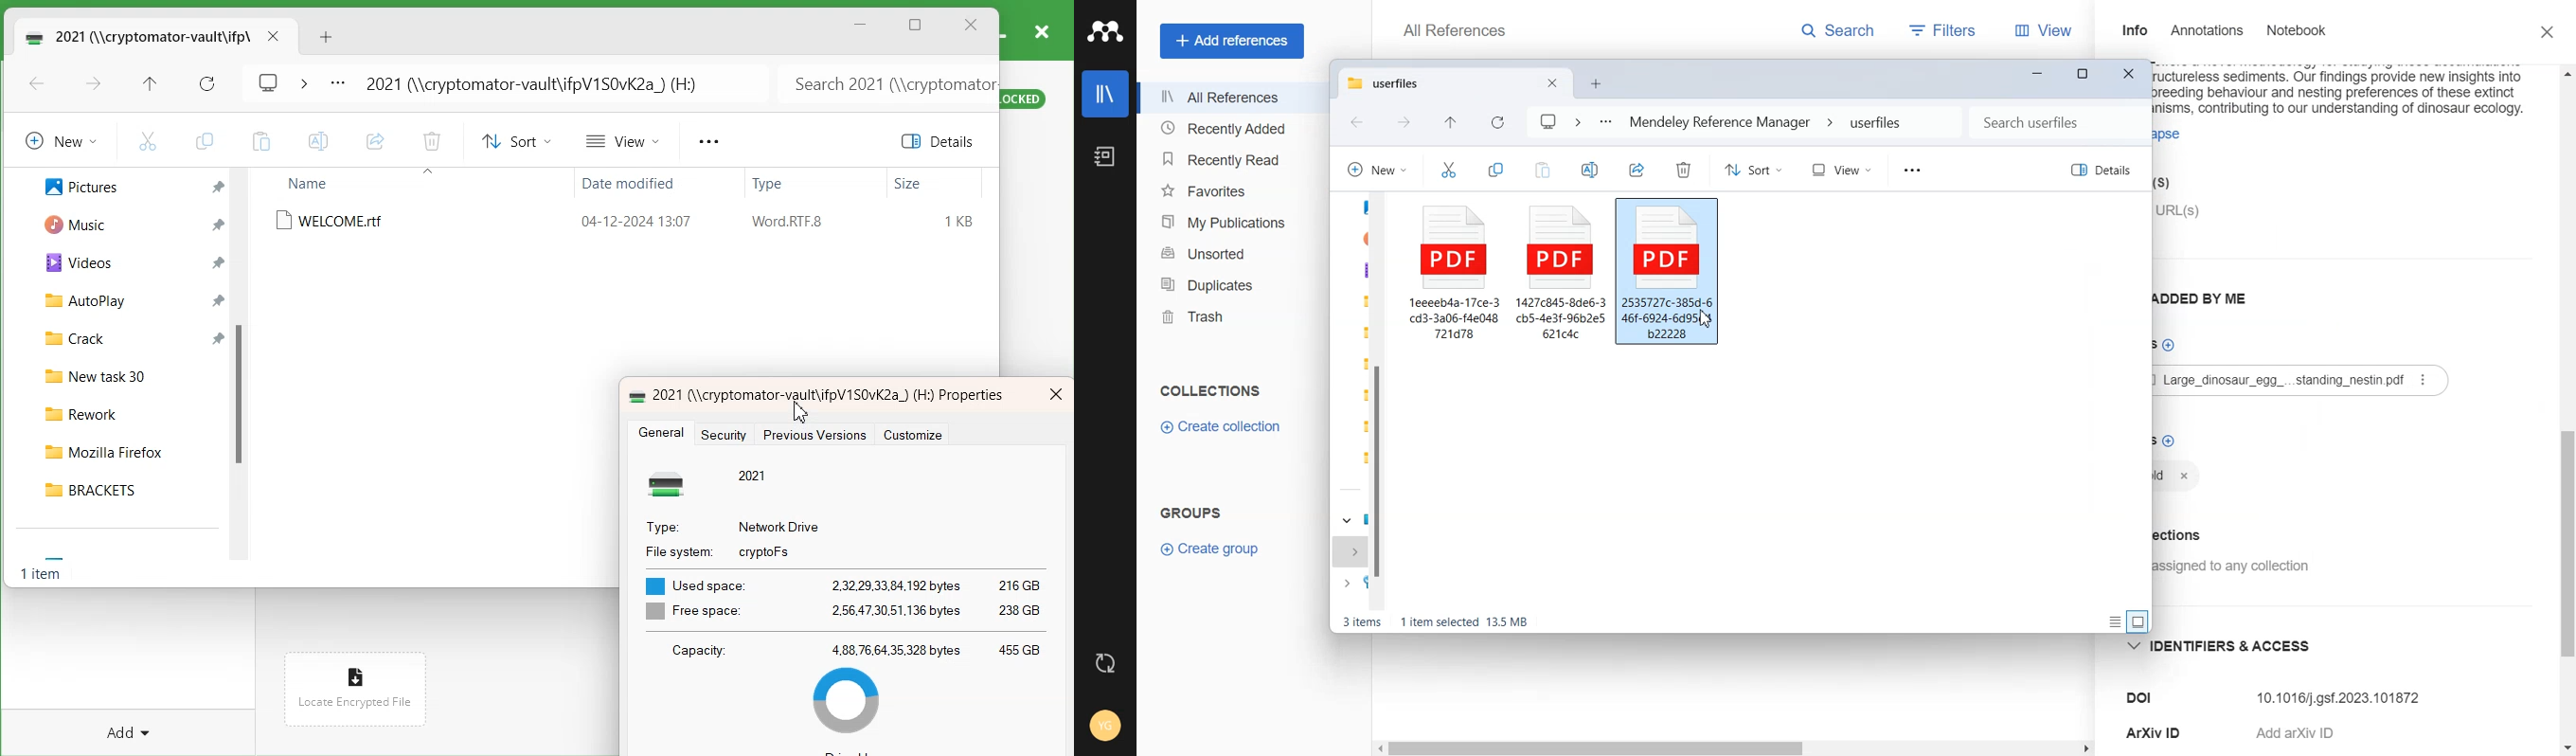  What do you see at coordinates (2139, 621) in the screenshot?
I see `Display information by large thumbnail` at bounding box center [2139, 621].